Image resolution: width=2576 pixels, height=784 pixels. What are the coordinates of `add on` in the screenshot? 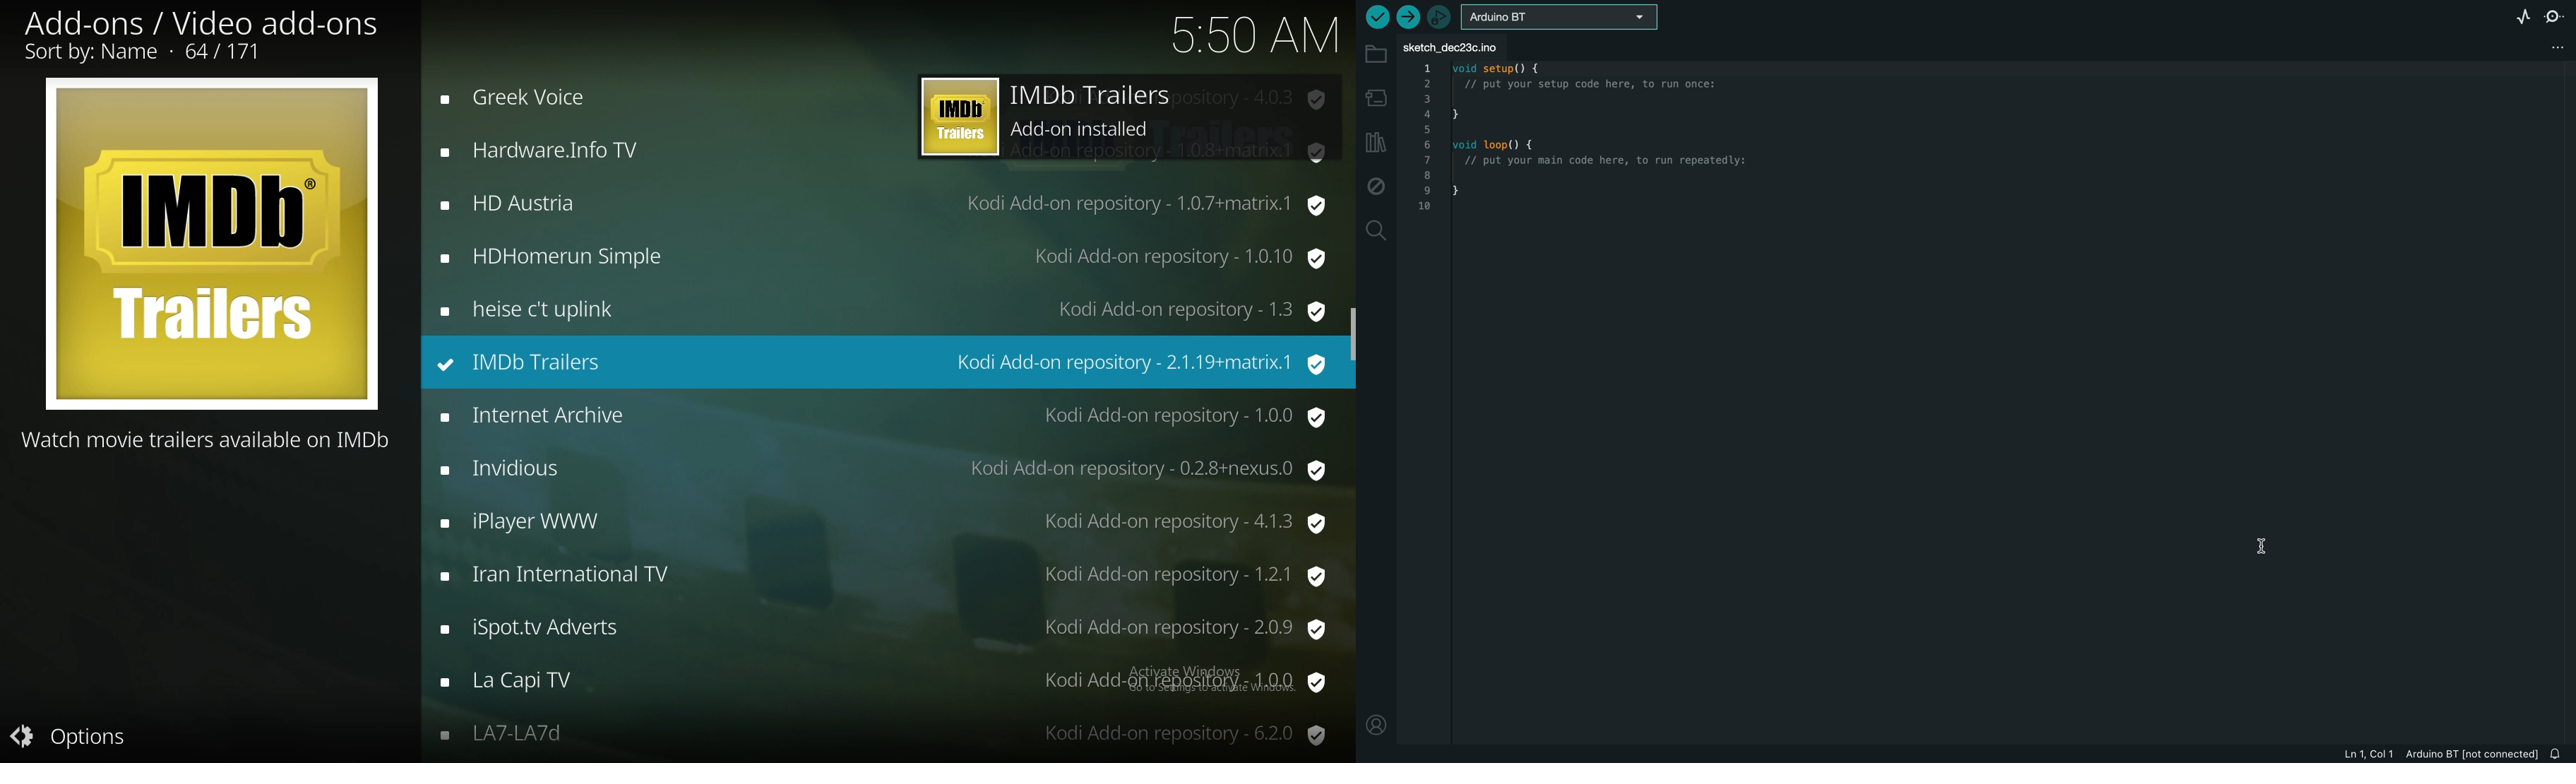 It's located at (883, 470).